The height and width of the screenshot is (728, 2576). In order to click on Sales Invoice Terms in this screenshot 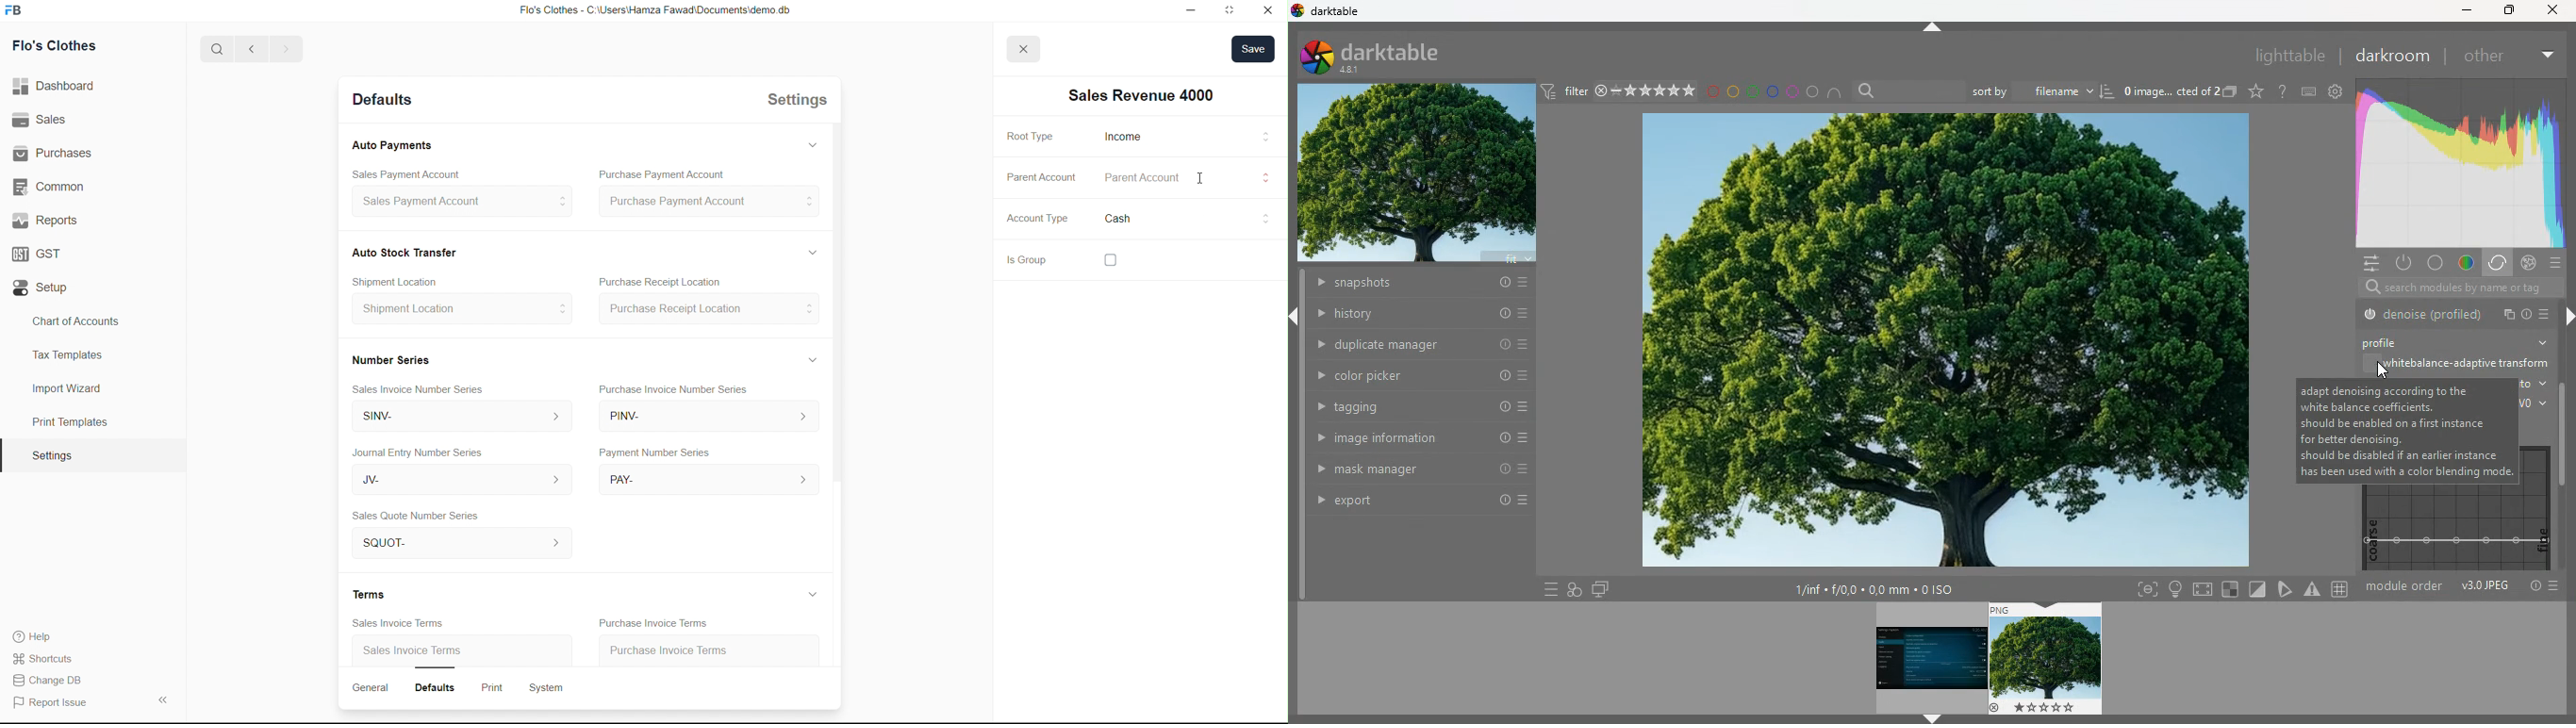, I will do `click(391, 623)`.